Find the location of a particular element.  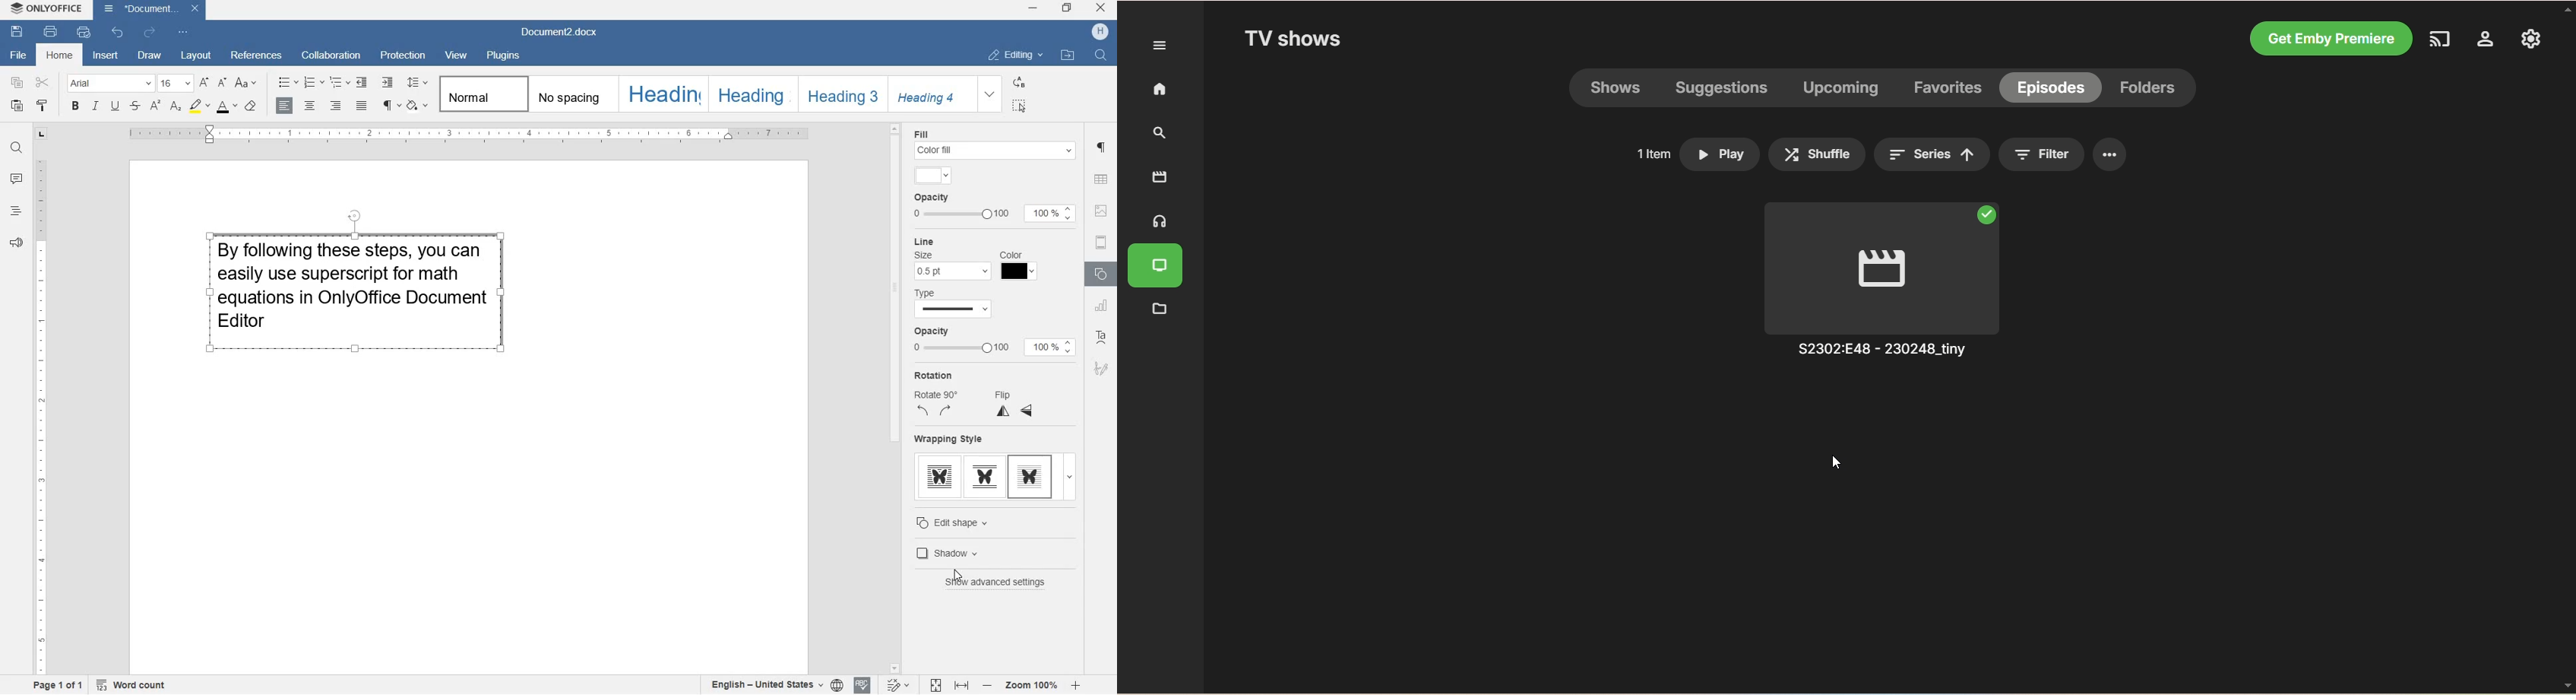

layout is located at coordinates (196, 56).